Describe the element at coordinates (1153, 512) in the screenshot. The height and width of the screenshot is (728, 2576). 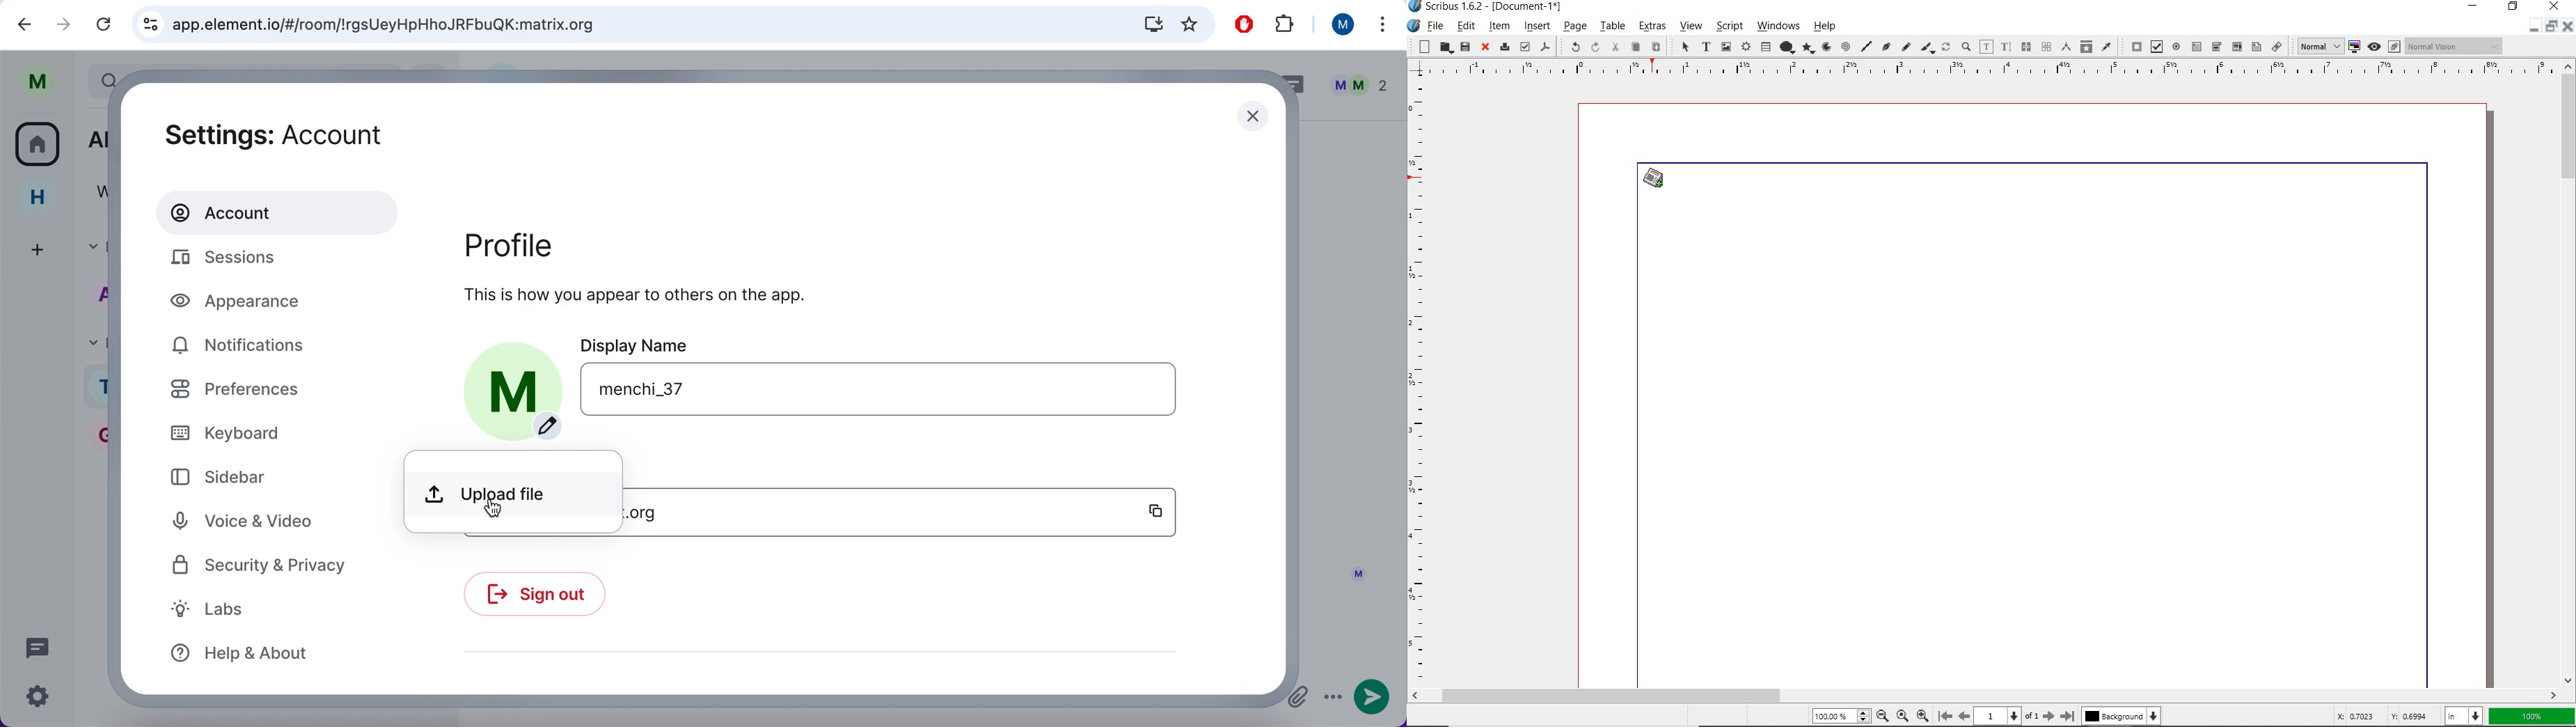
I see `copy` at that location.